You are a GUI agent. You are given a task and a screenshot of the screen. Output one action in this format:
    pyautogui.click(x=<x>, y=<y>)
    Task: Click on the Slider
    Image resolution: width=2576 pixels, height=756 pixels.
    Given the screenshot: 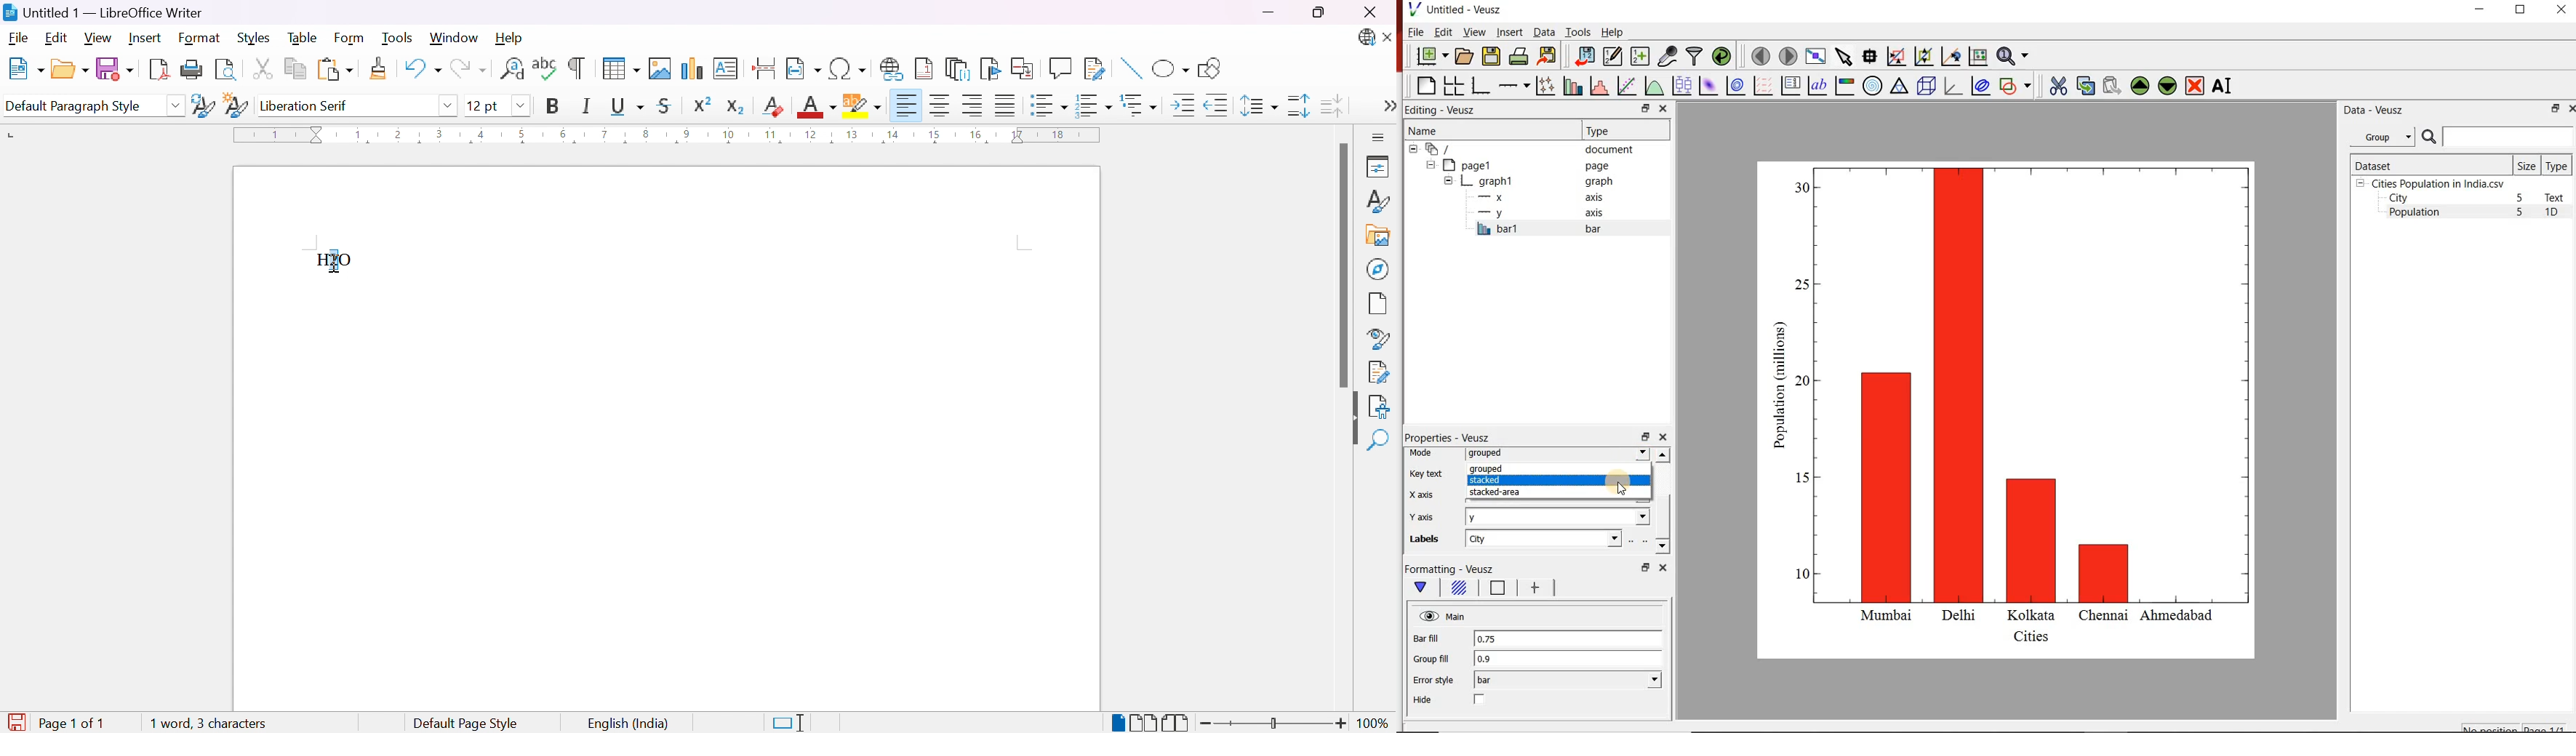 What is the action you would take?
    pyautogui.click(x=1272, y=724)
    